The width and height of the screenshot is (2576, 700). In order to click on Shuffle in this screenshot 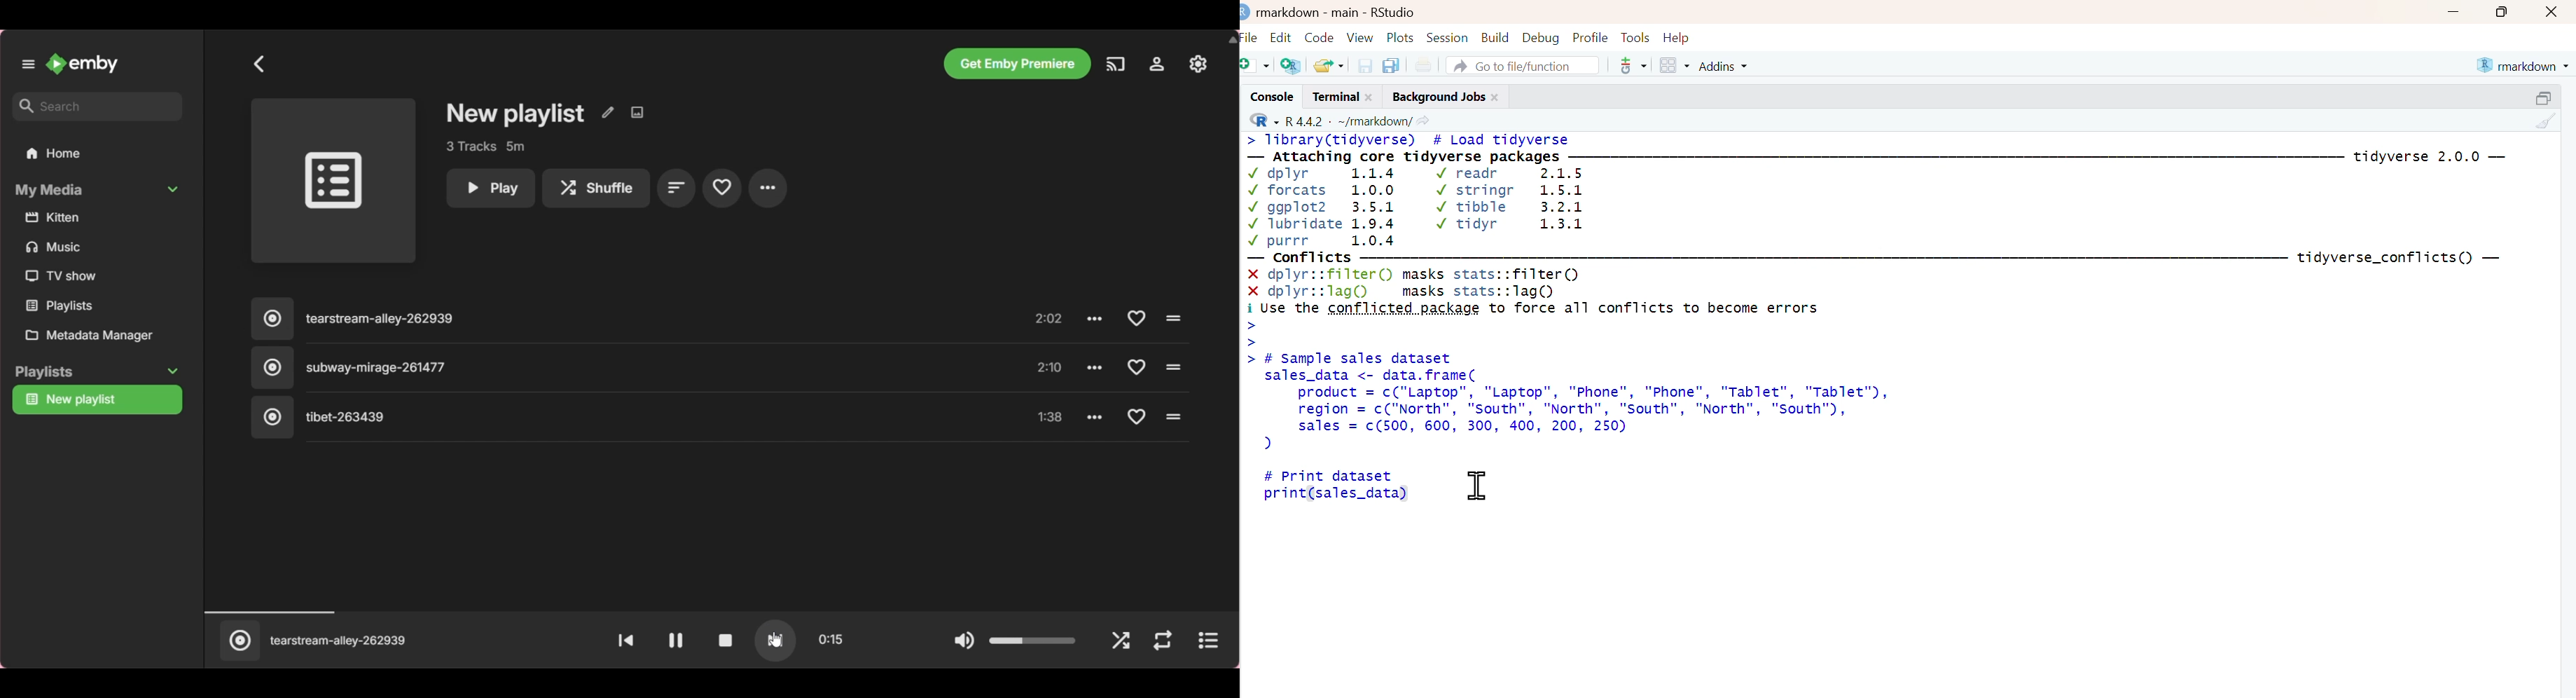, I will do `click(595, 188)`.